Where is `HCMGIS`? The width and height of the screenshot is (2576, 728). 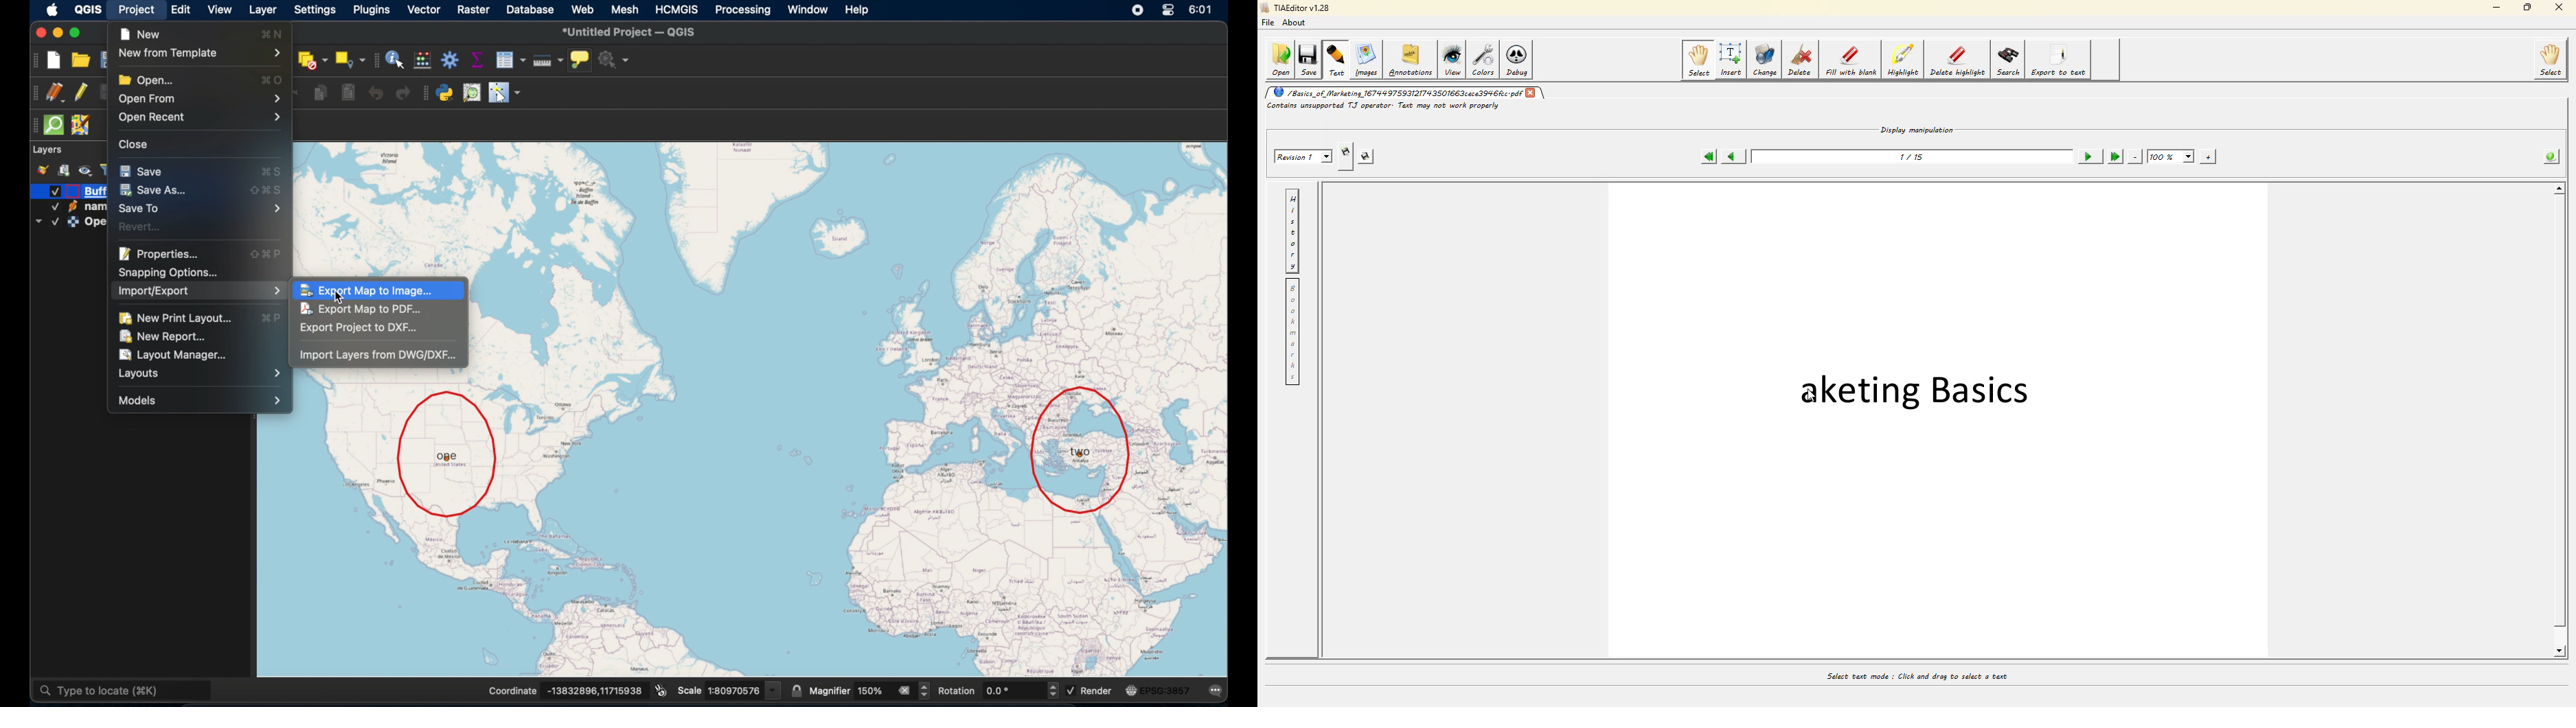 HCMGIS is located at coordinates (679, 9).